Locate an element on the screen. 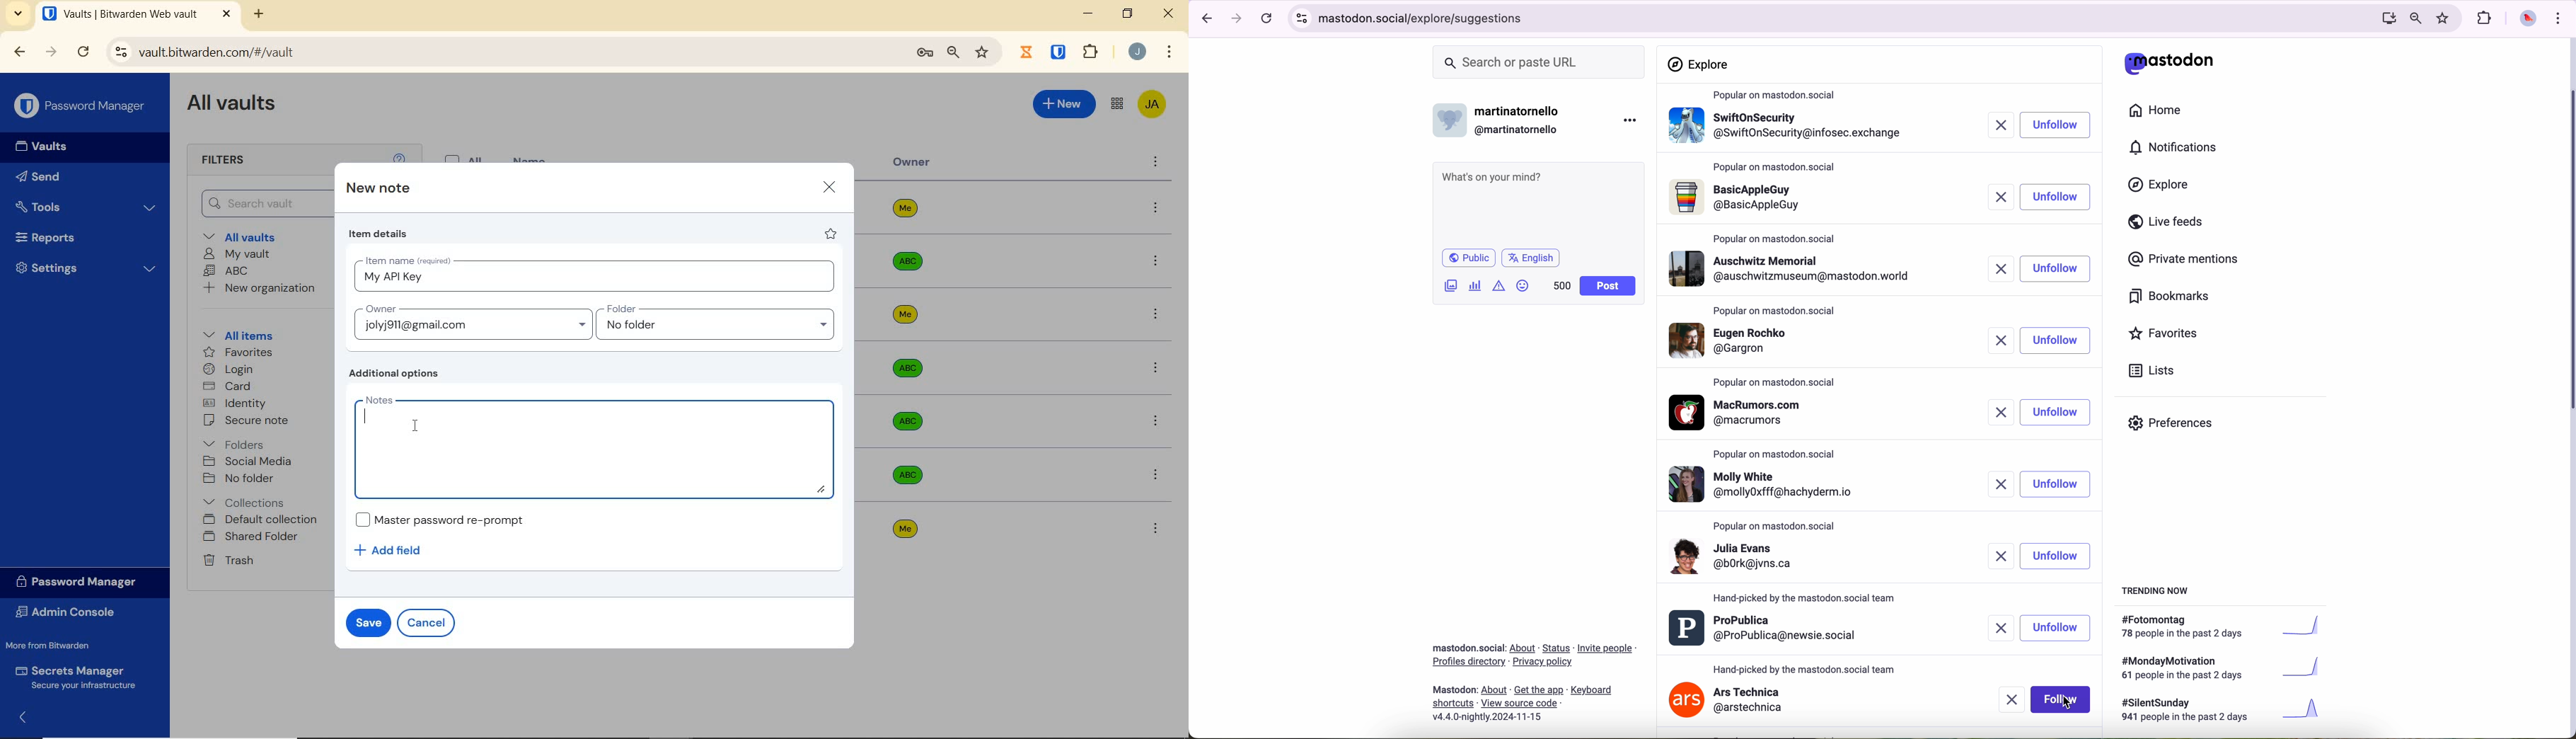 Image resolution: width=2576 pixels, height=756 pixels. toggle between admin console and password manager is located at coordinates (1116, 104).